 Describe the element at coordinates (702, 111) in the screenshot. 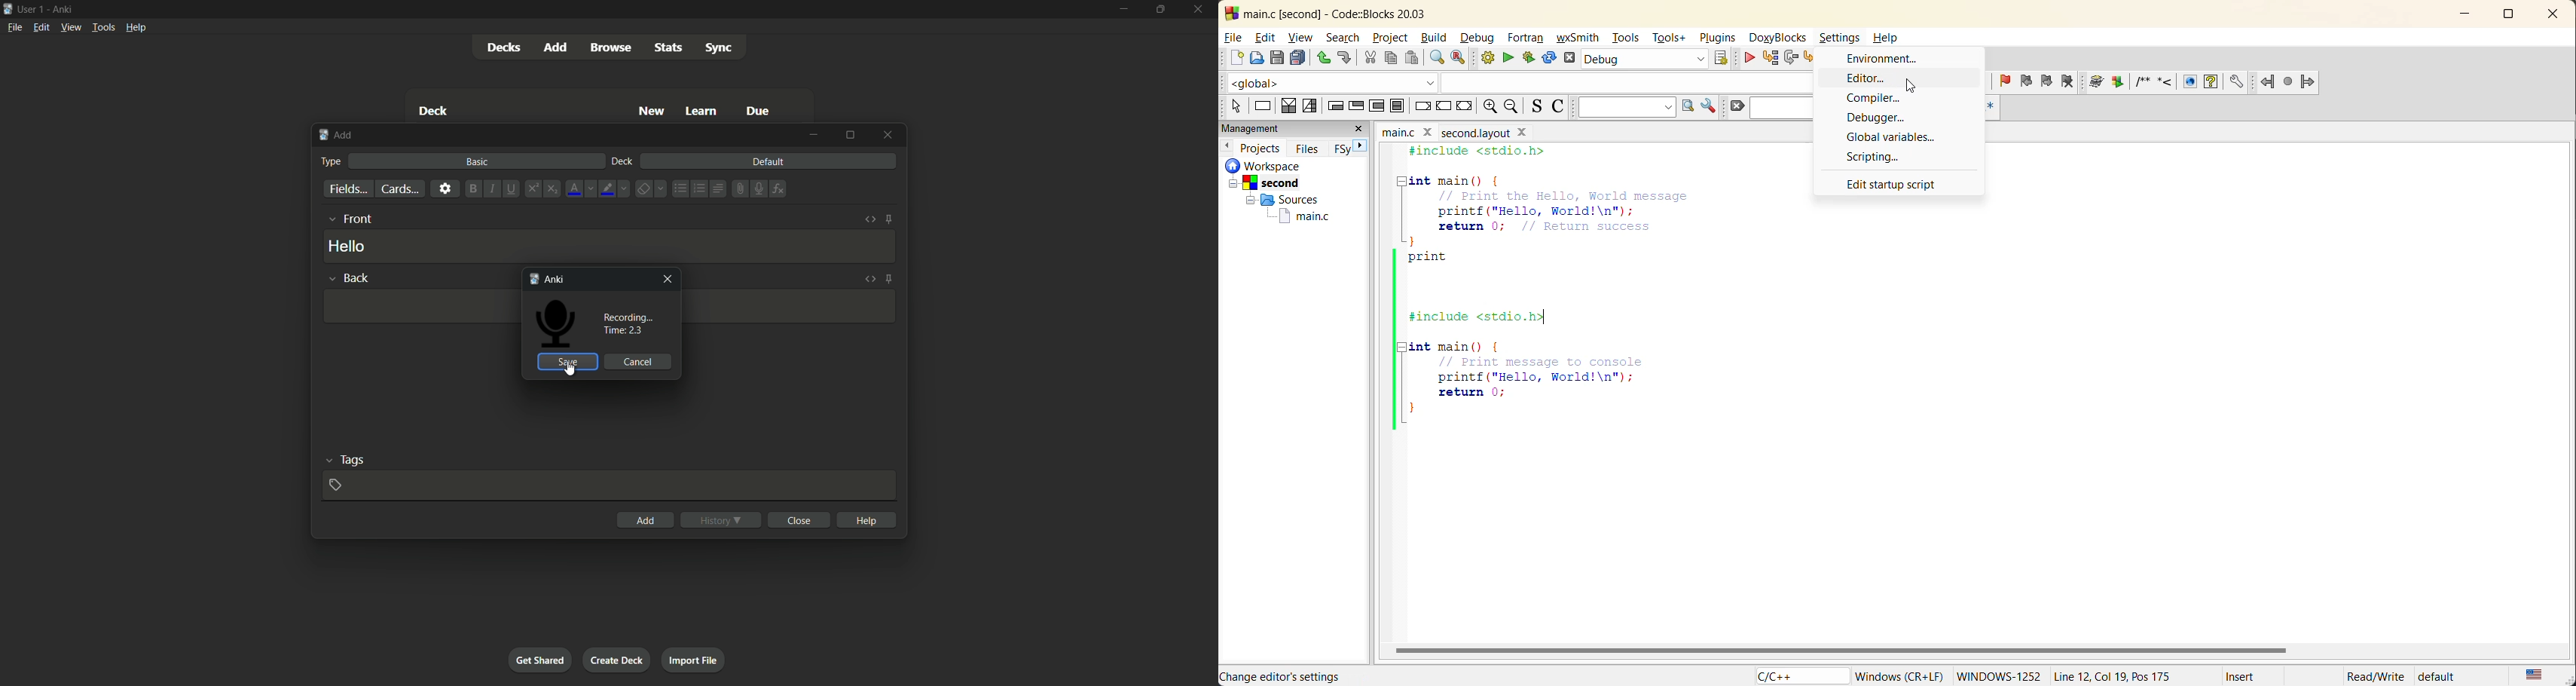

I see `learn` at that location.